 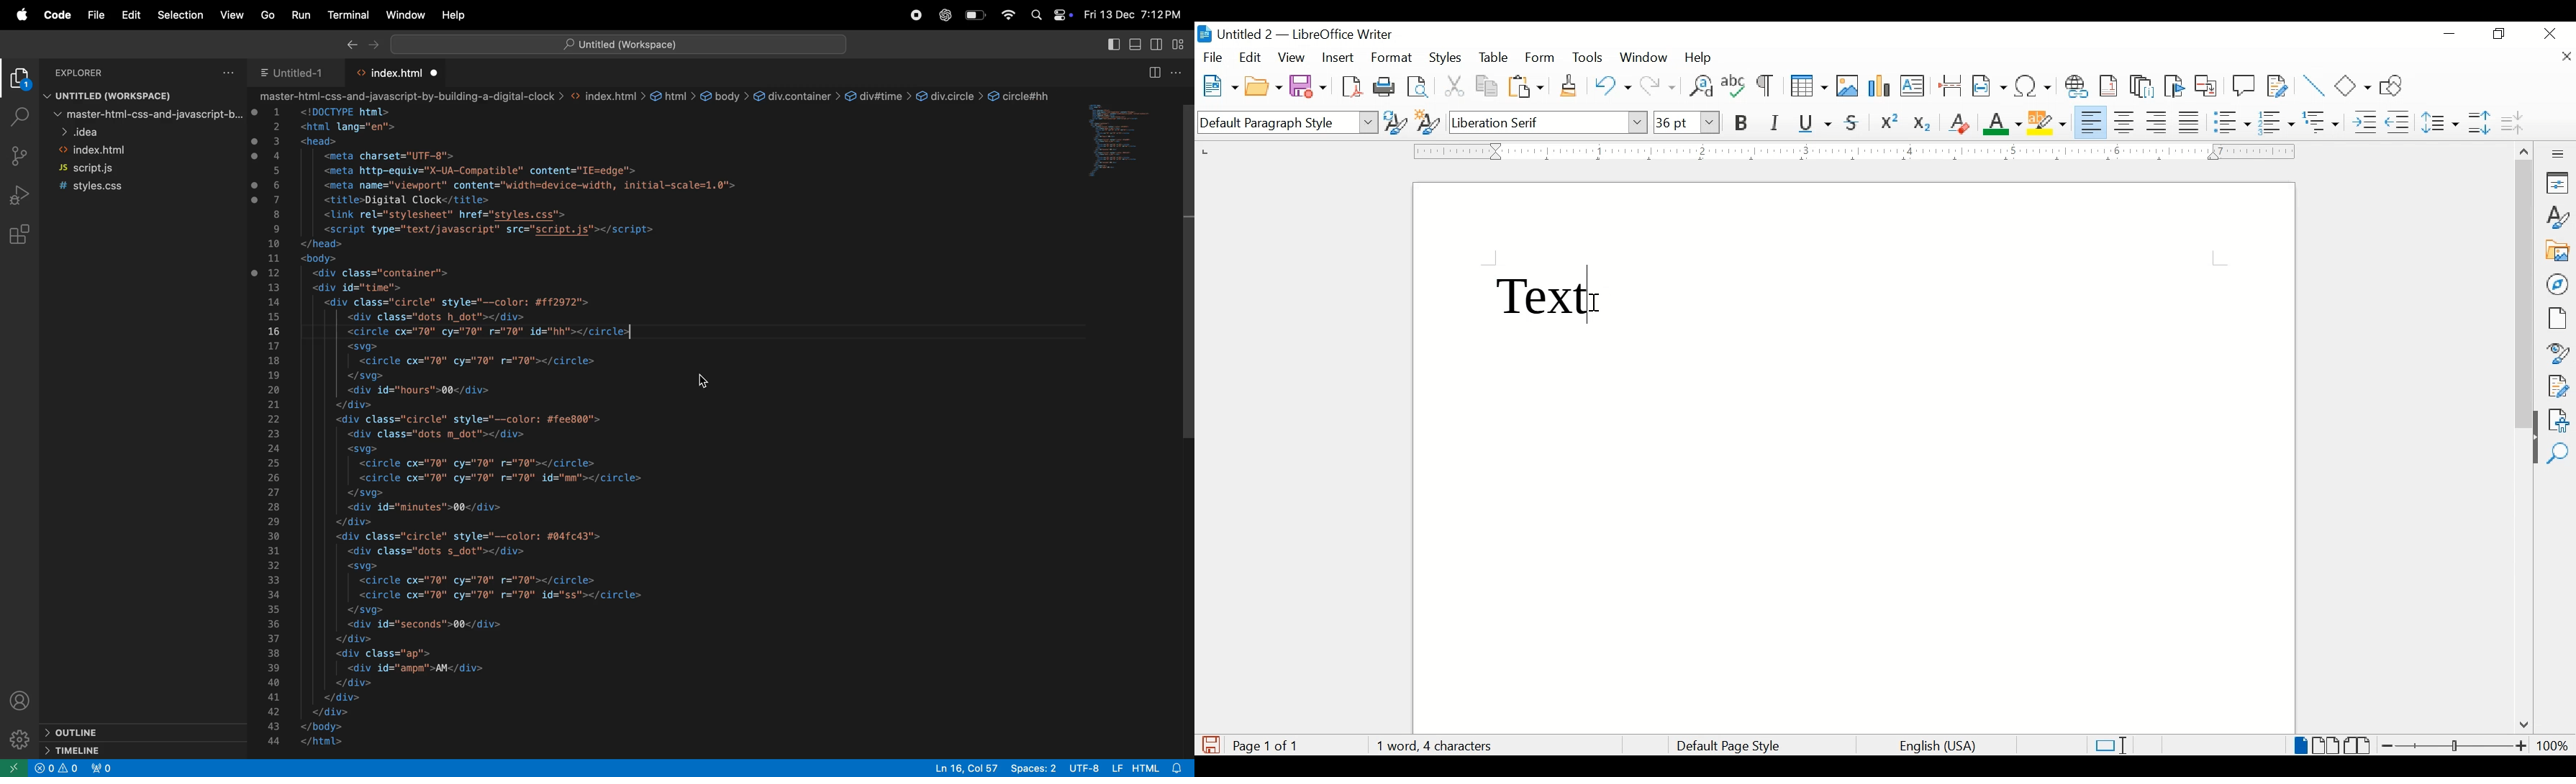 I want to click on customize layout, so click(x=1183, y=47).